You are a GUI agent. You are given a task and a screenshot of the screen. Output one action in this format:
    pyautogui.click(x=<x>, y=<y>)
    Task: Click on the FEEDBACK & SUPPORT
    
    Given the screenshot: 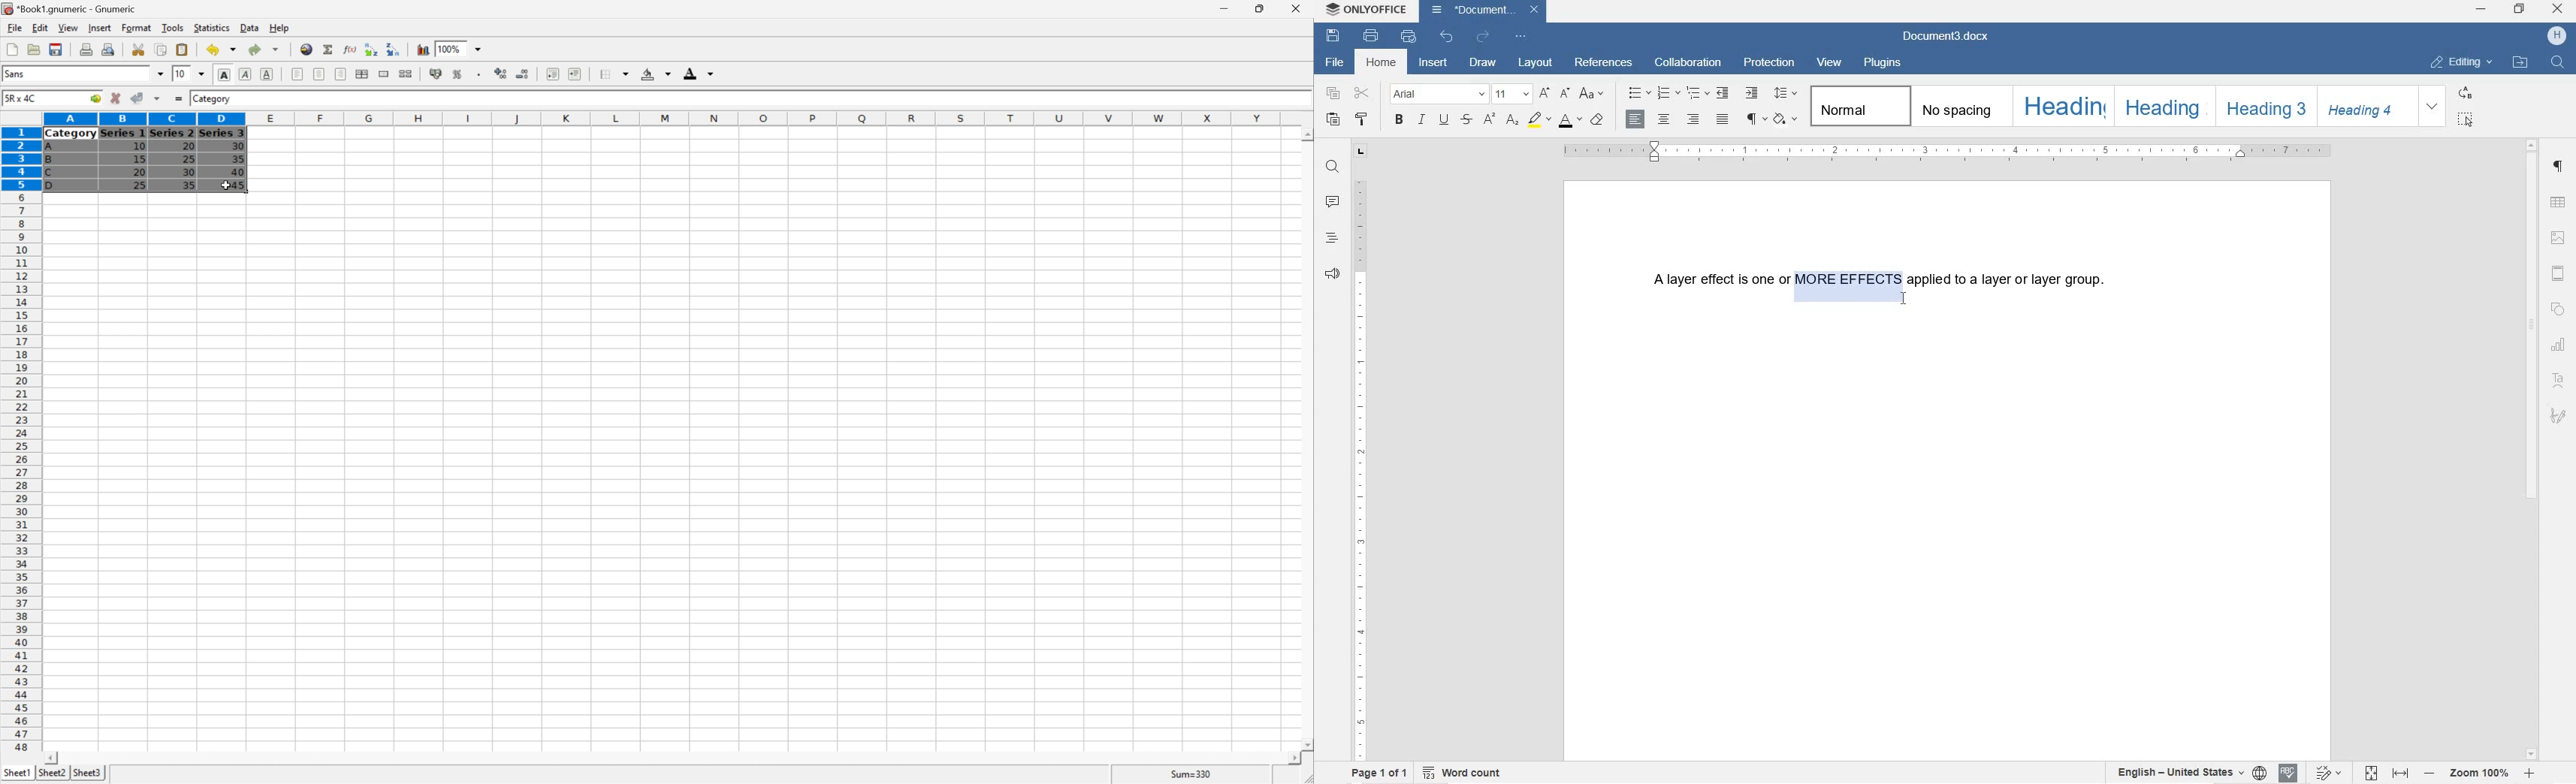 What is the action you would take?
    pyautogui.click(x=1331, y=275)
    